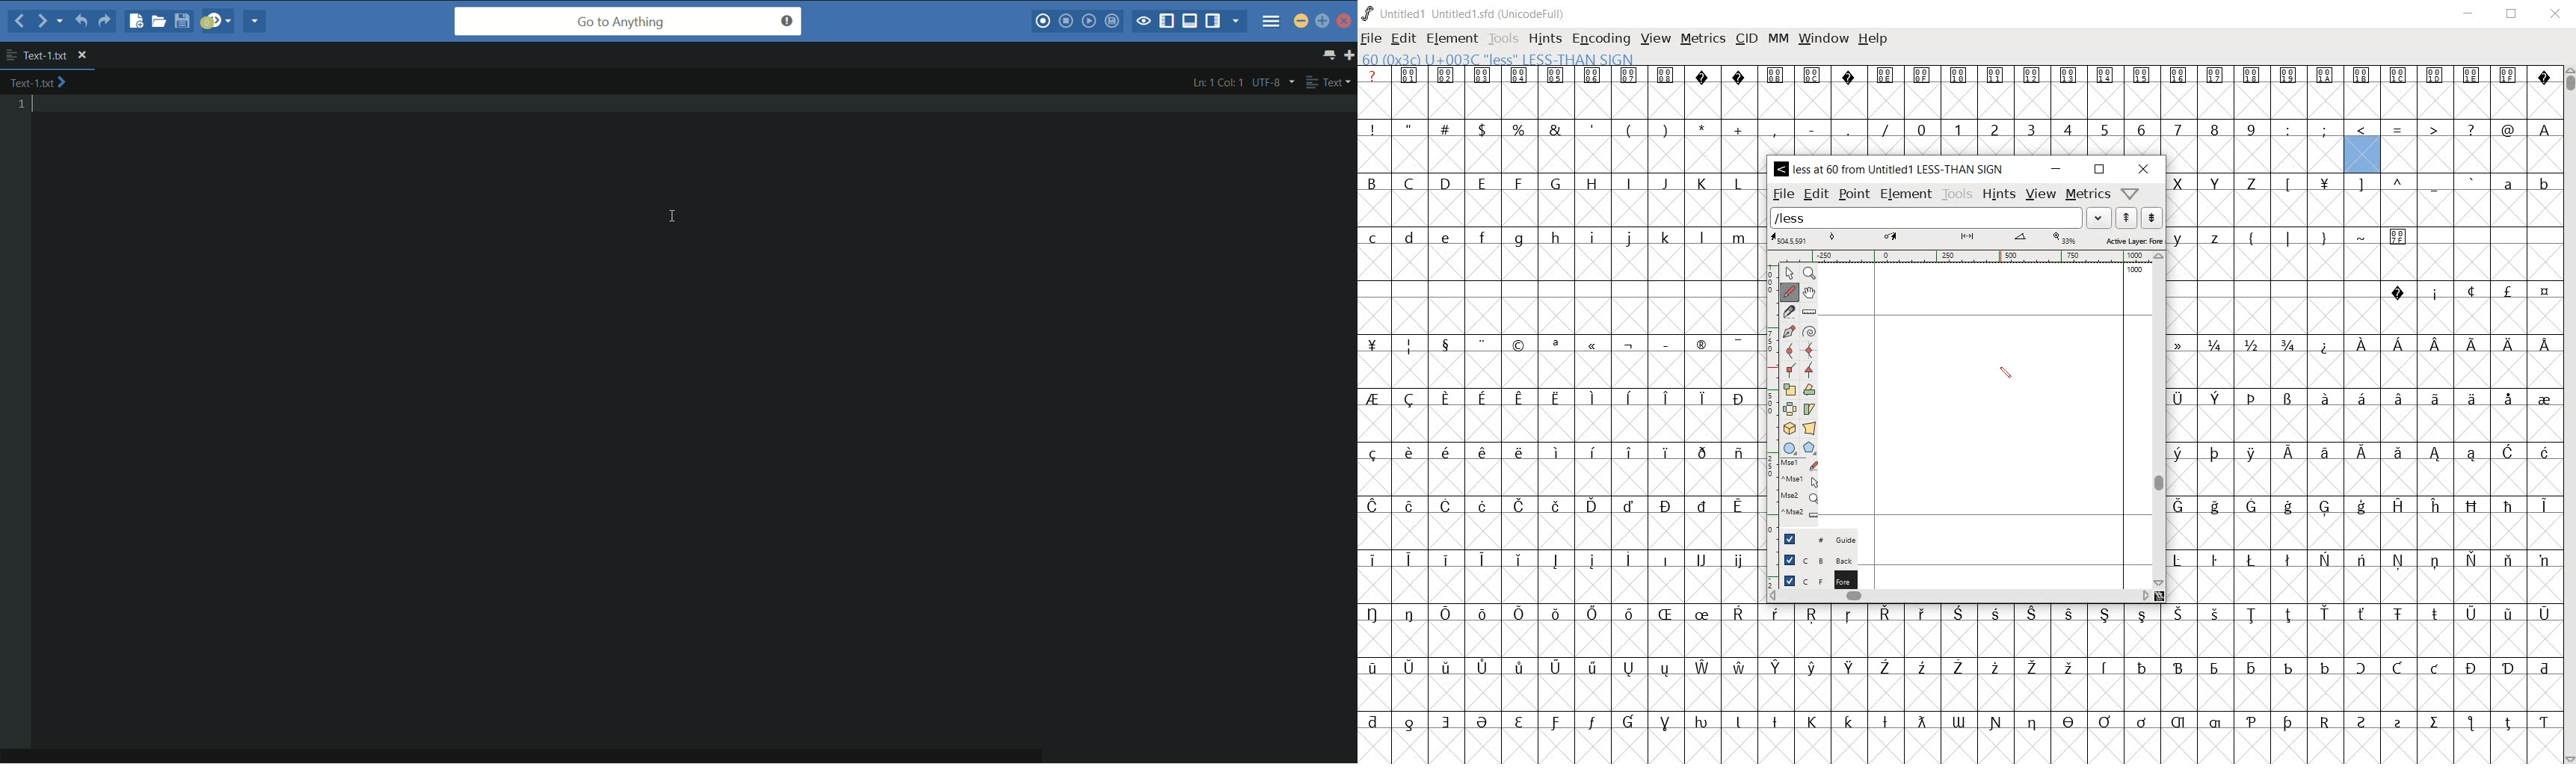  Describe the element at coordinates (1789, 349) in the screenshot. I see `add a curve point` at that location.